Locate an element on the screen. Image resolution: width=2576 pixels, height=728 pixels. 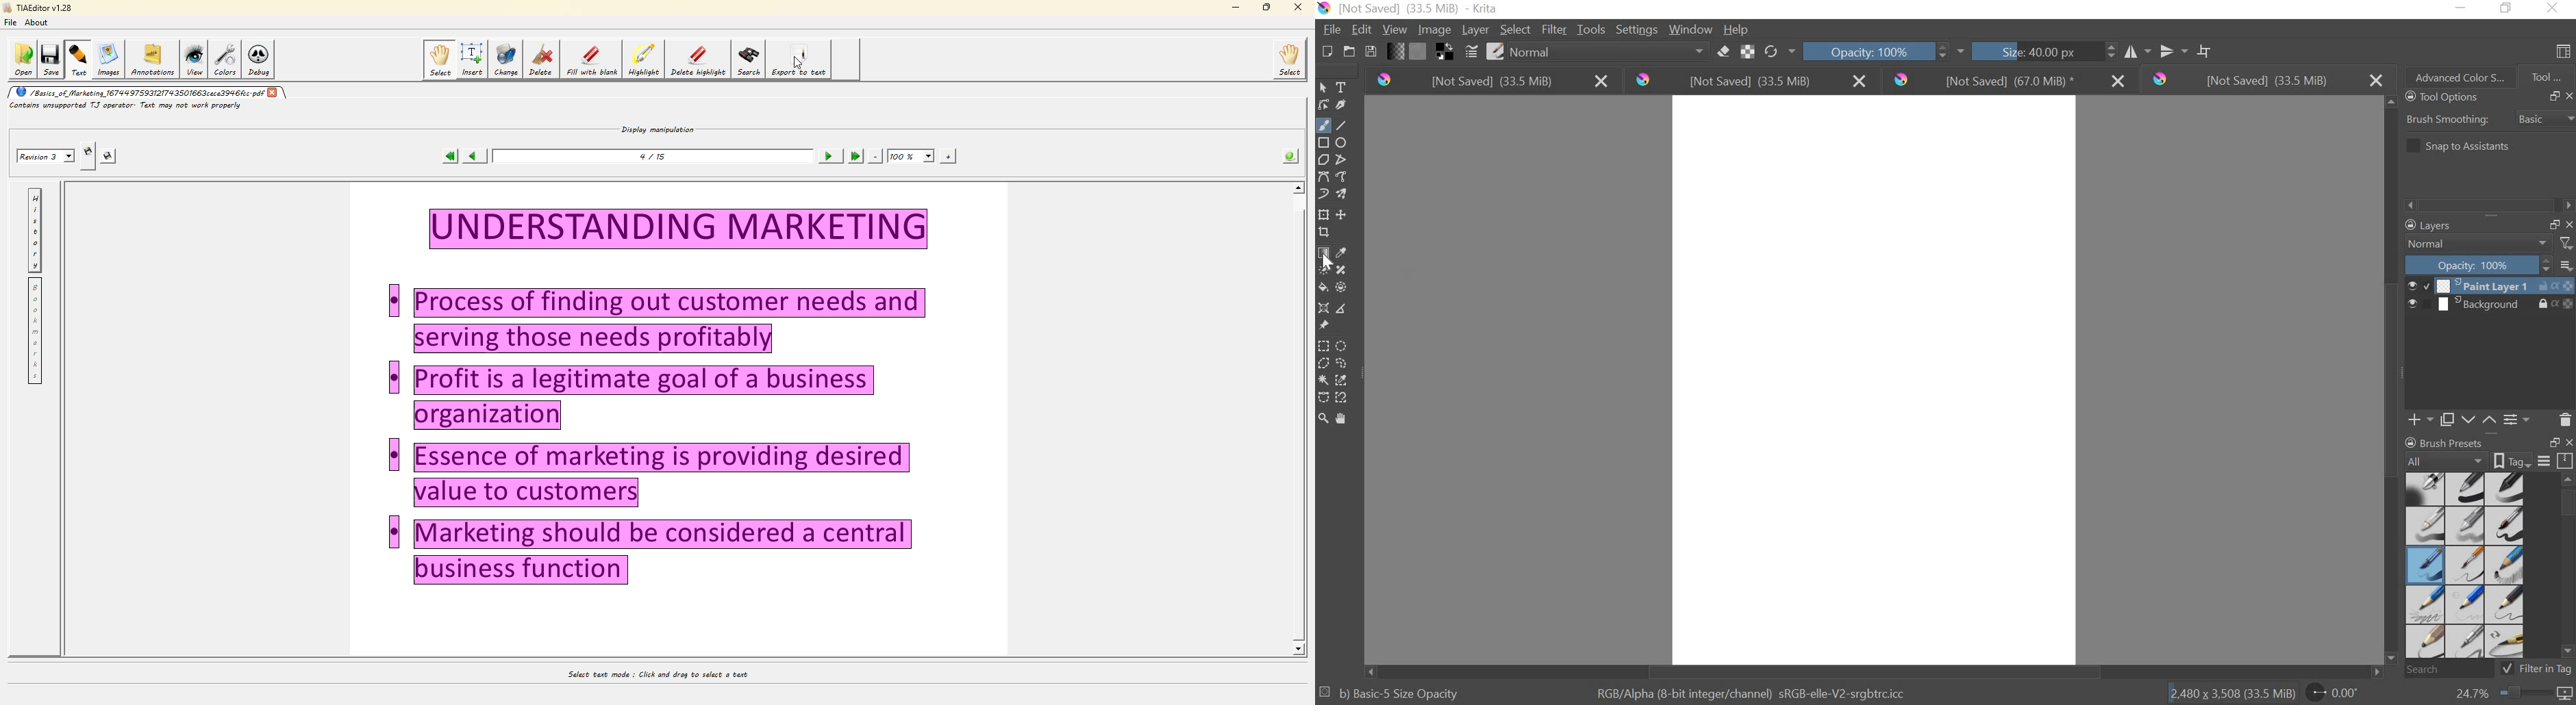
PAINT LAYER is located at coordinates (2490, 286).